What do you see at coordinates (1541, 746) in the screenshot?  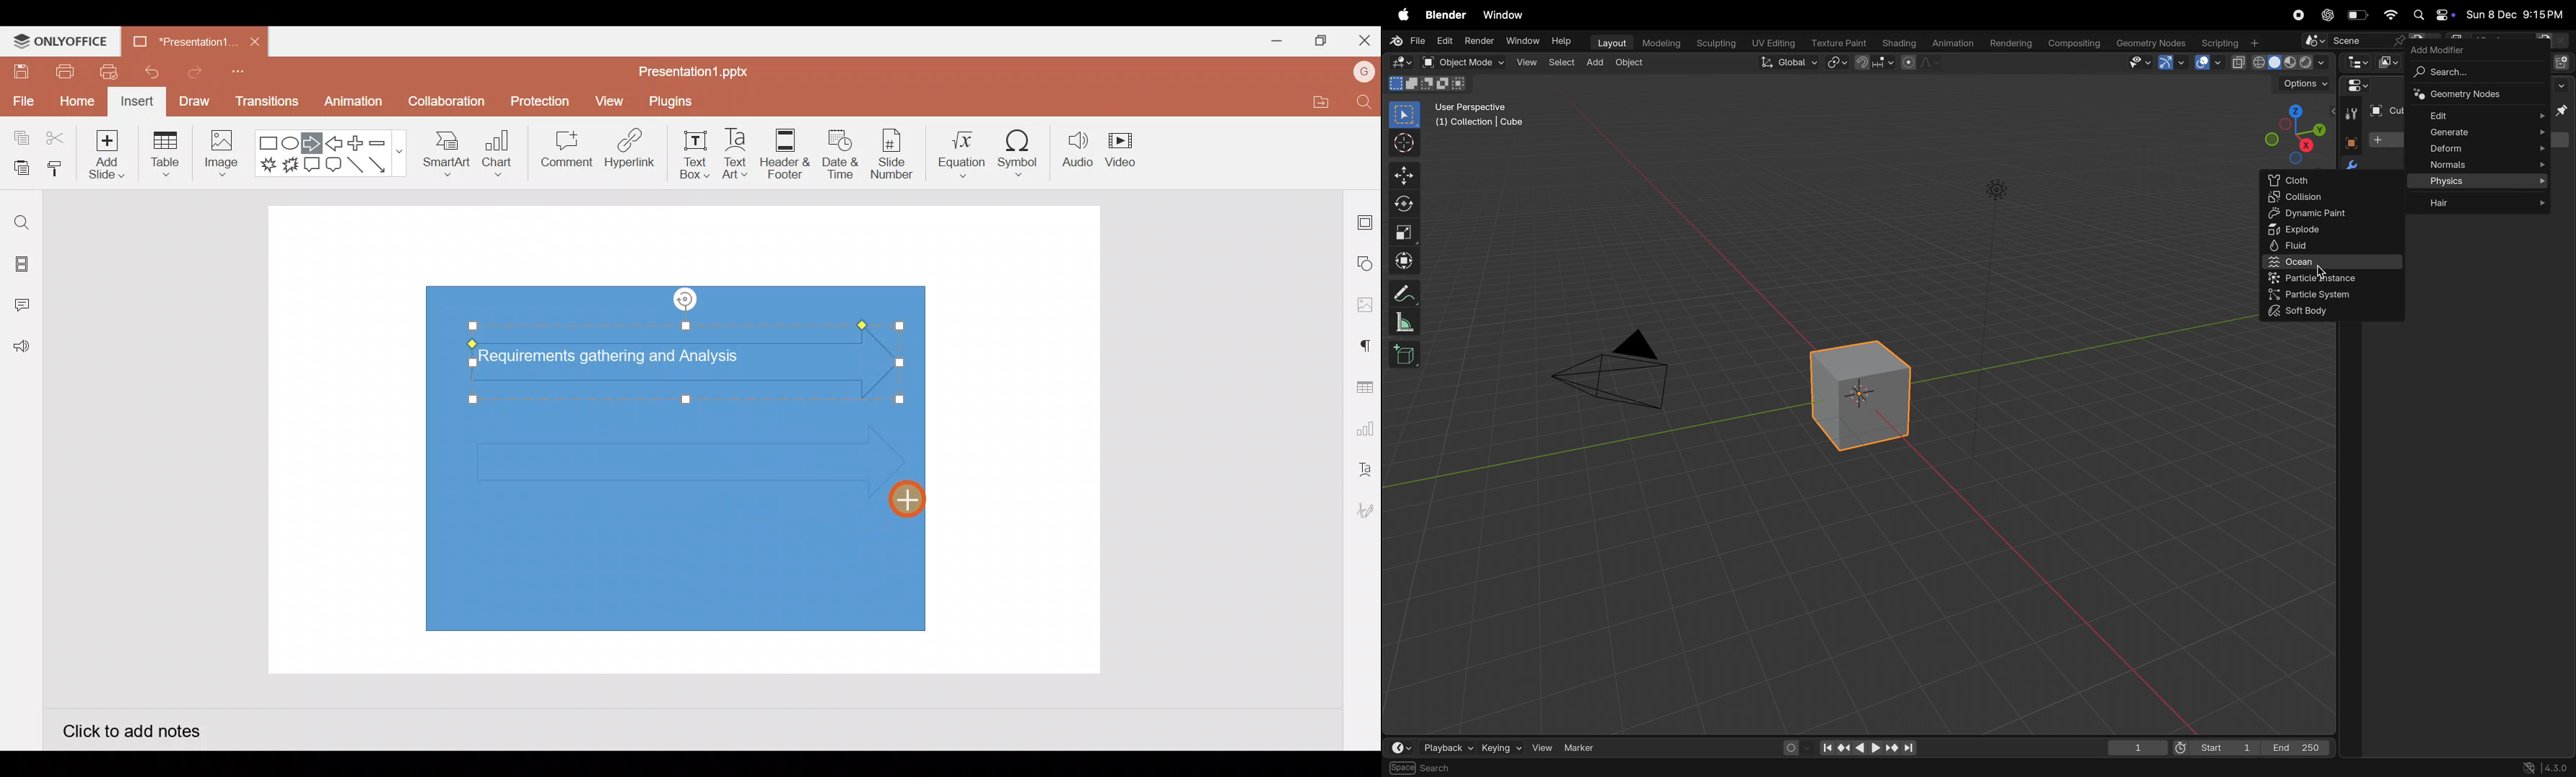 I see `view` at bounding box center [1541, 746].